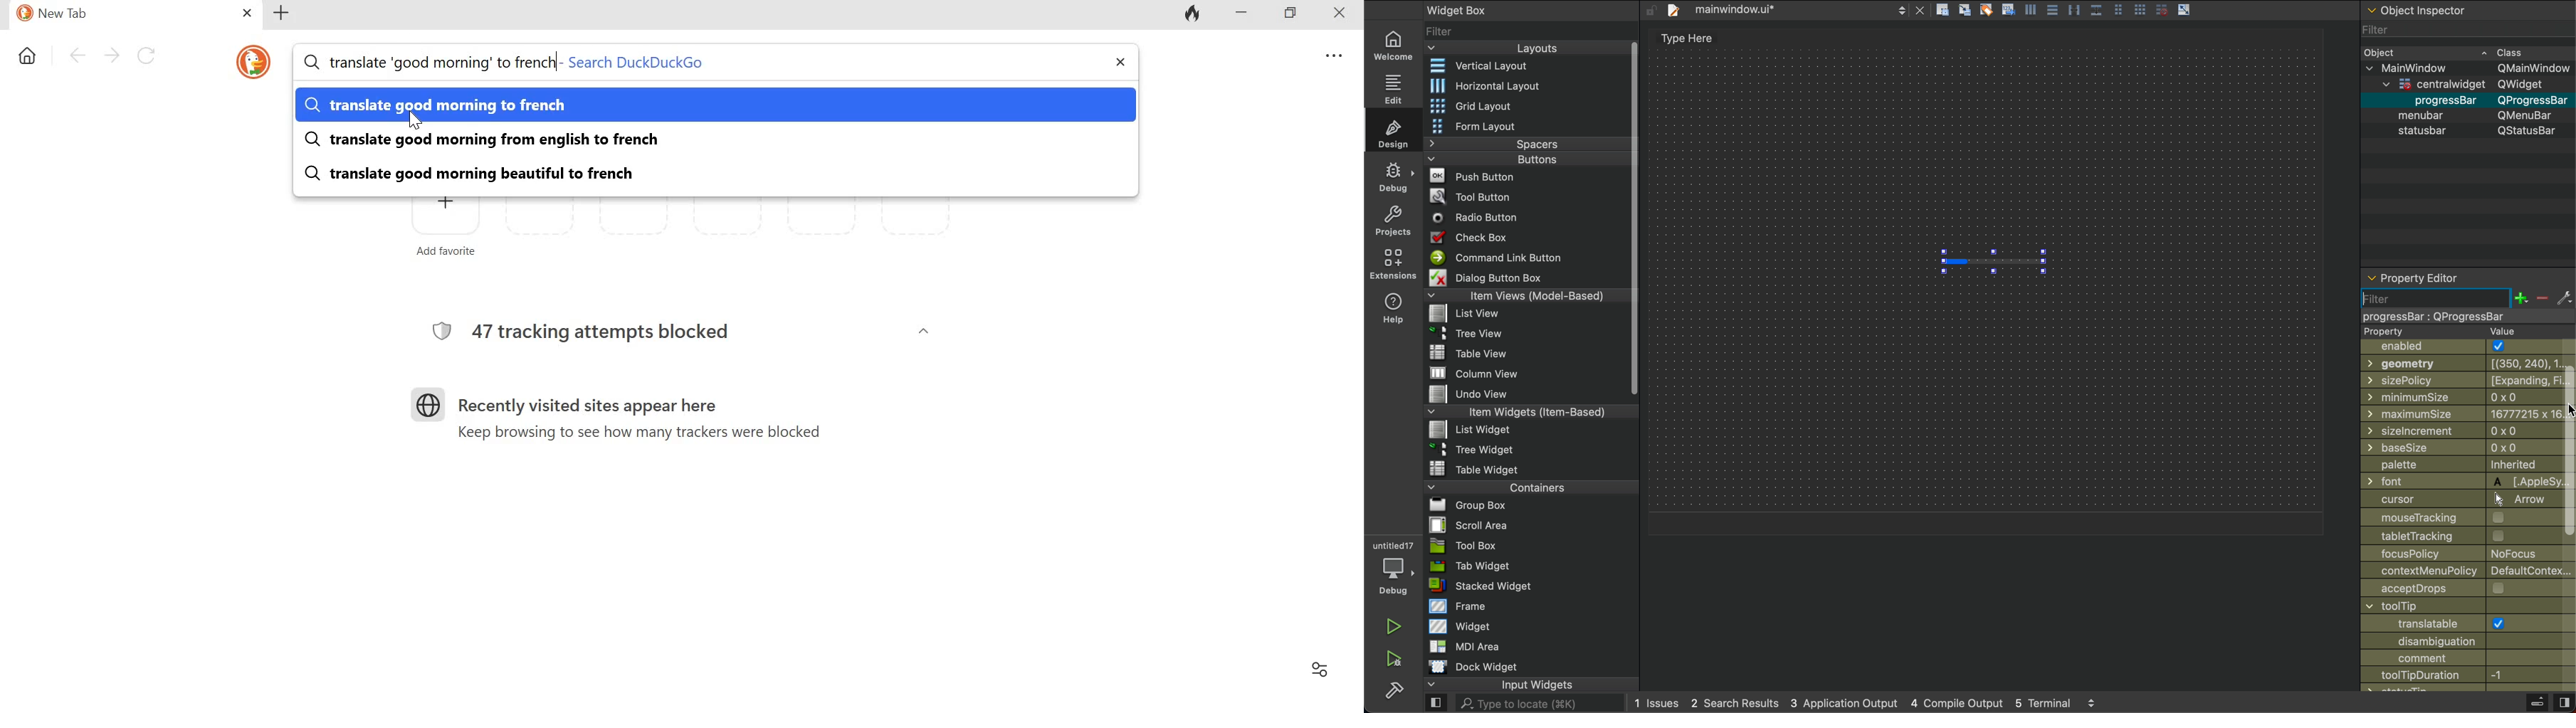  What do you see at coordinates (1120, 61) in the screenshot?
I see `close` at bounding box center [1120, 61].